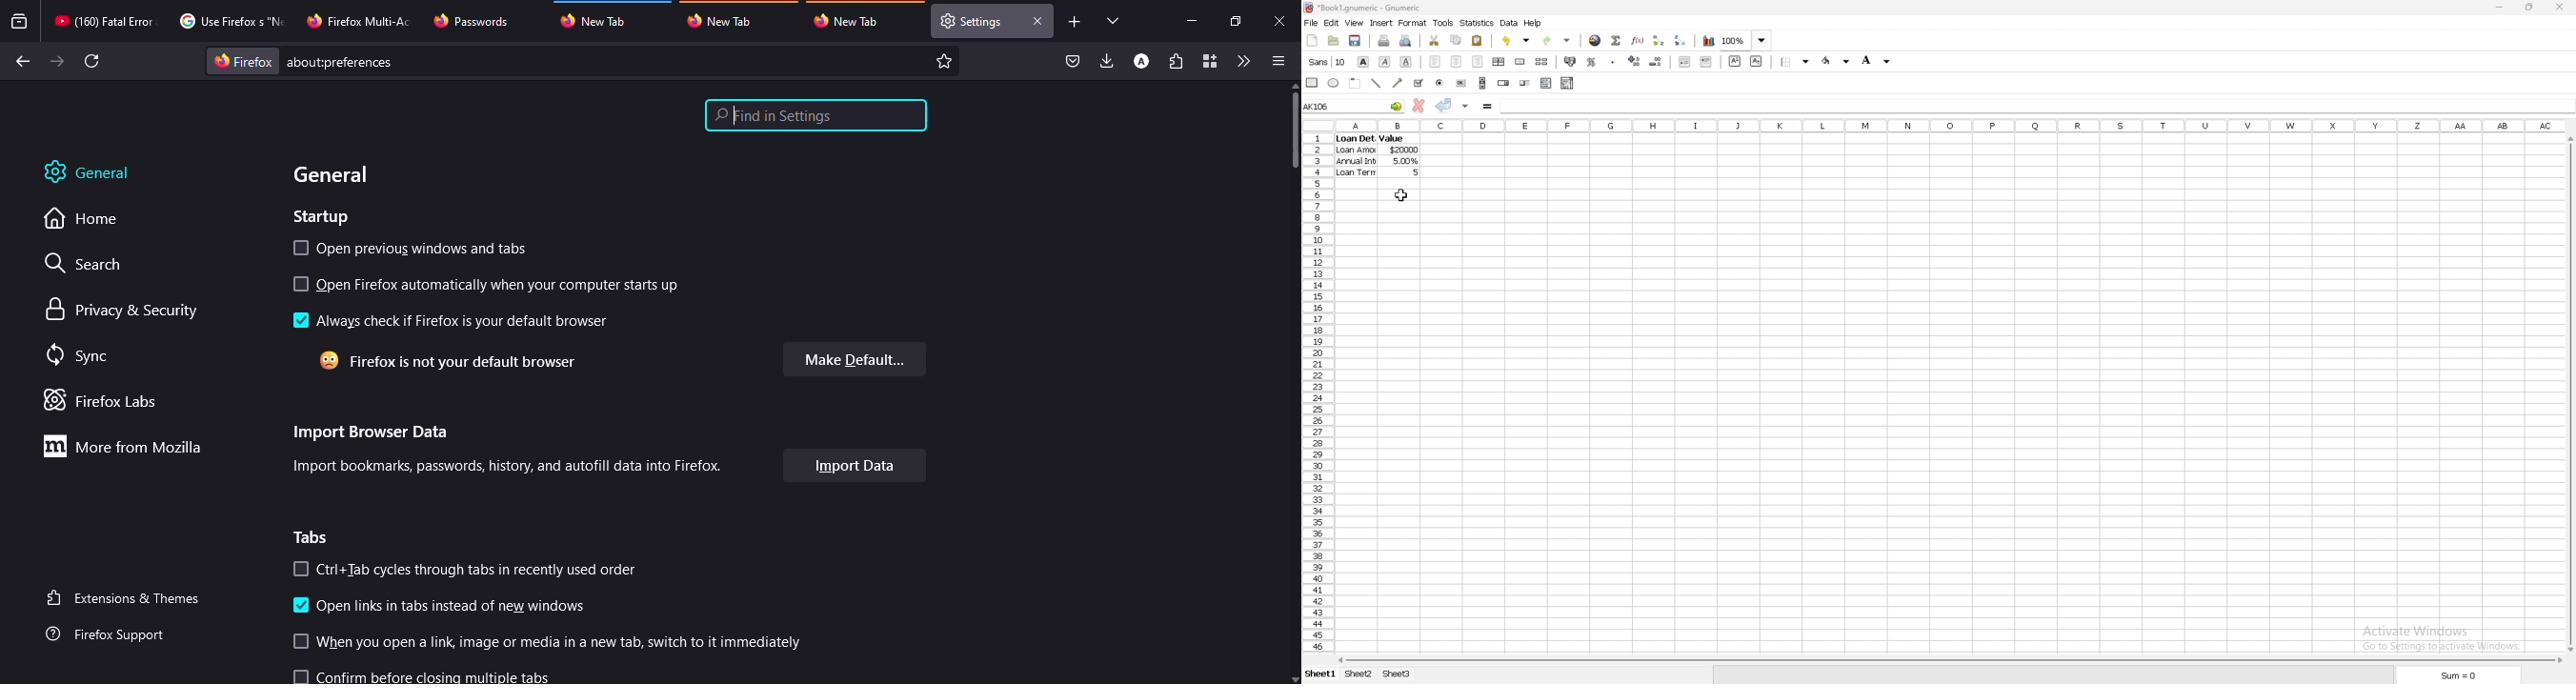  I want to click on tab, so click(973, 21).